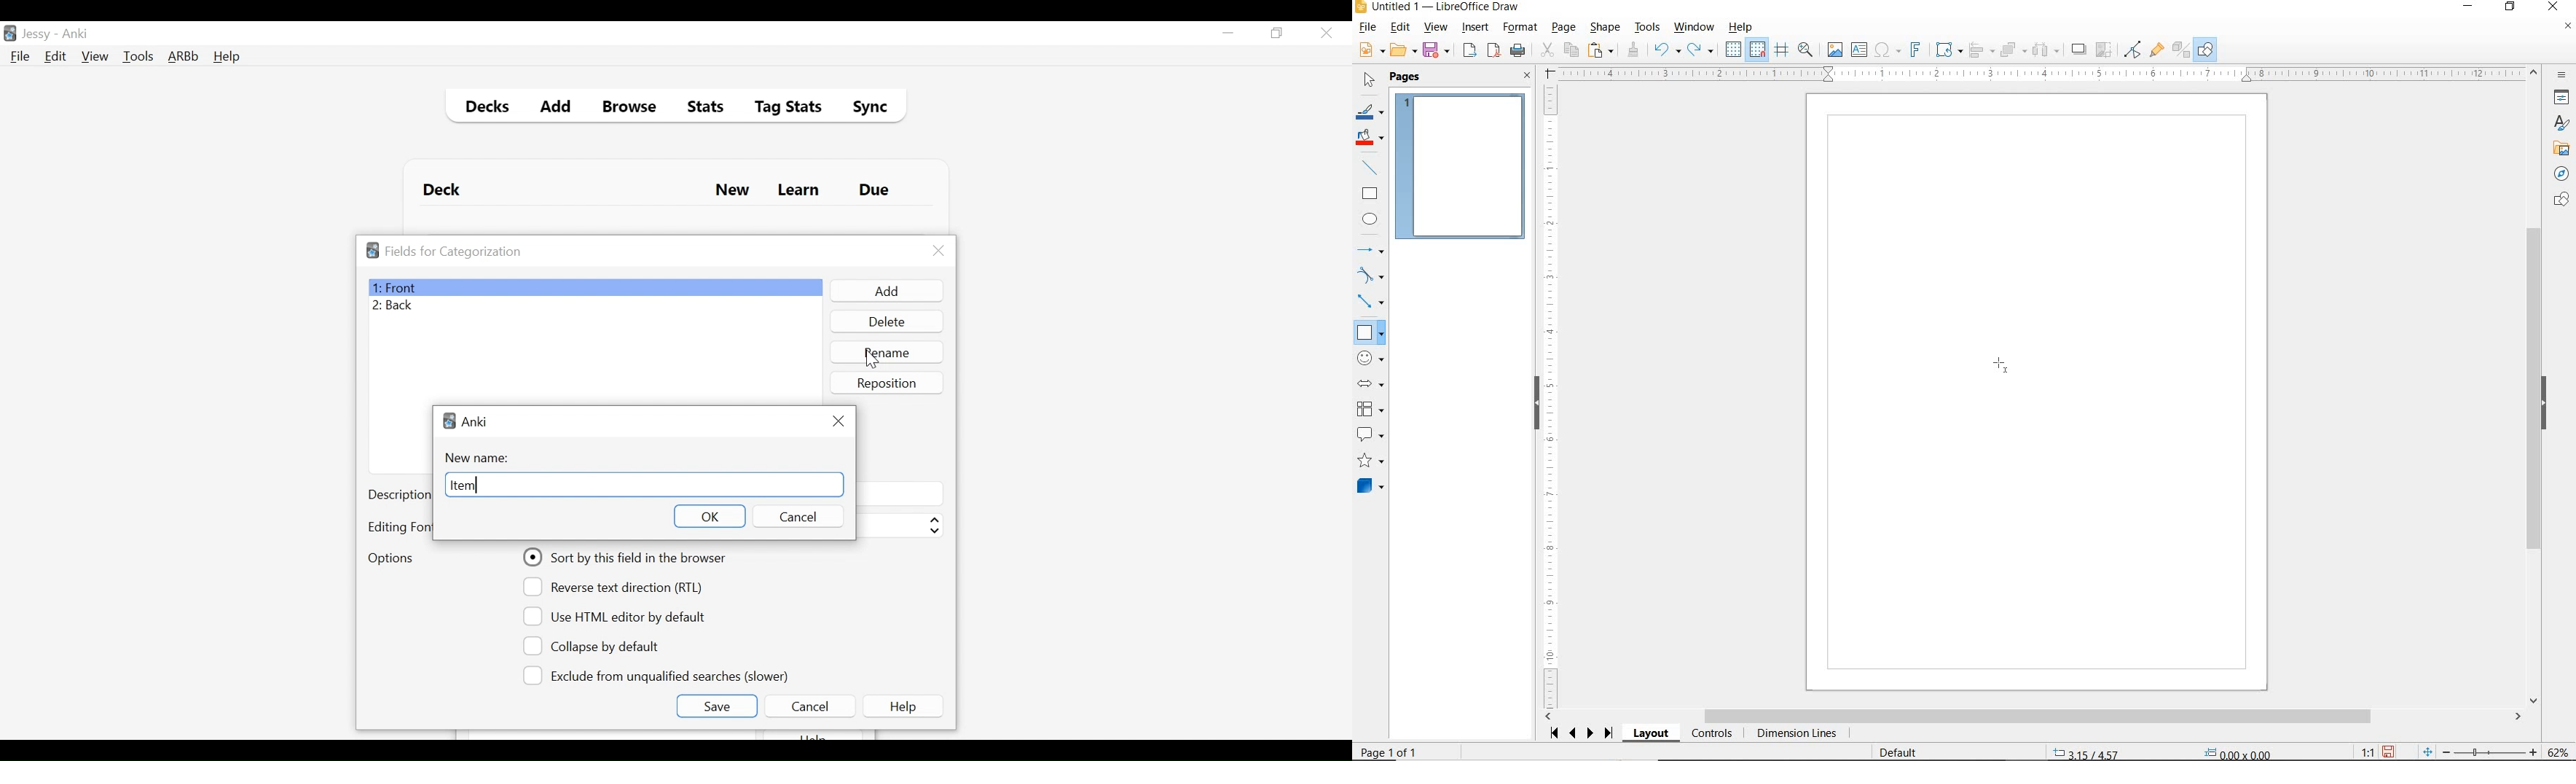  Describe the element at coordinates (627, 557) in the screenshot. I see `(un)select Sort by this field in the browser` at that location.